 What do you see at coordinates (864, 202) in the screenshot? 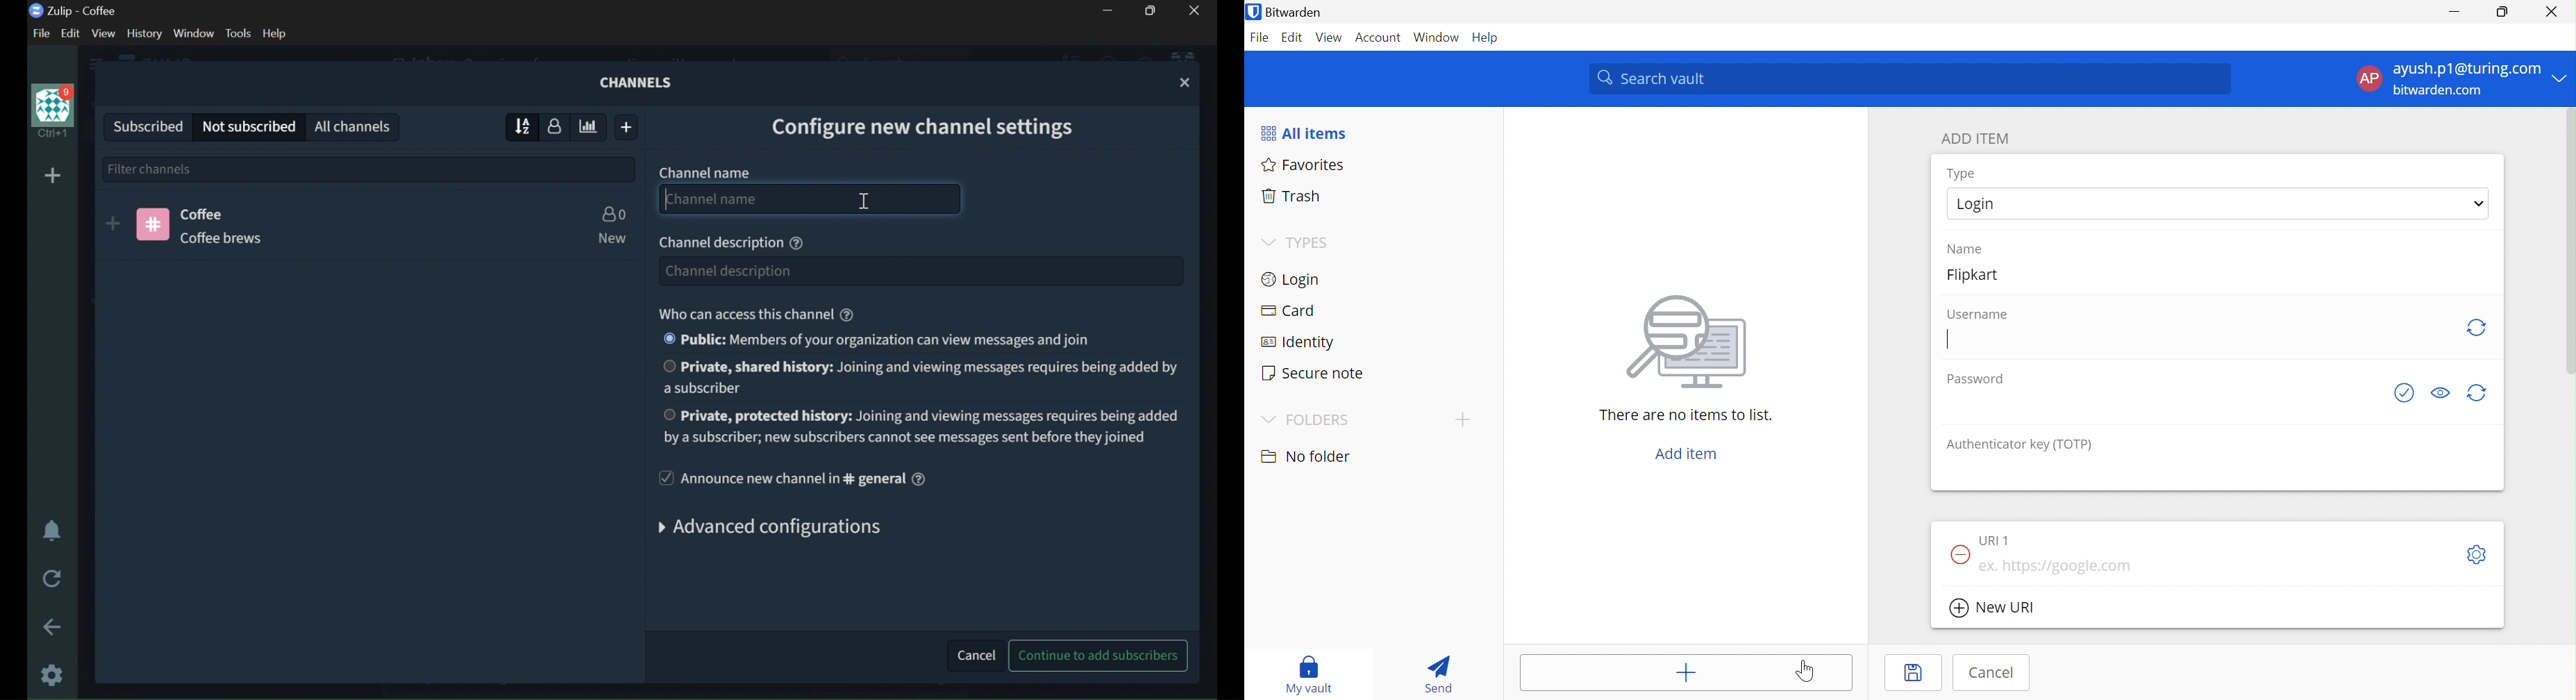
I see `cursor` at bounding box center [864, 202].